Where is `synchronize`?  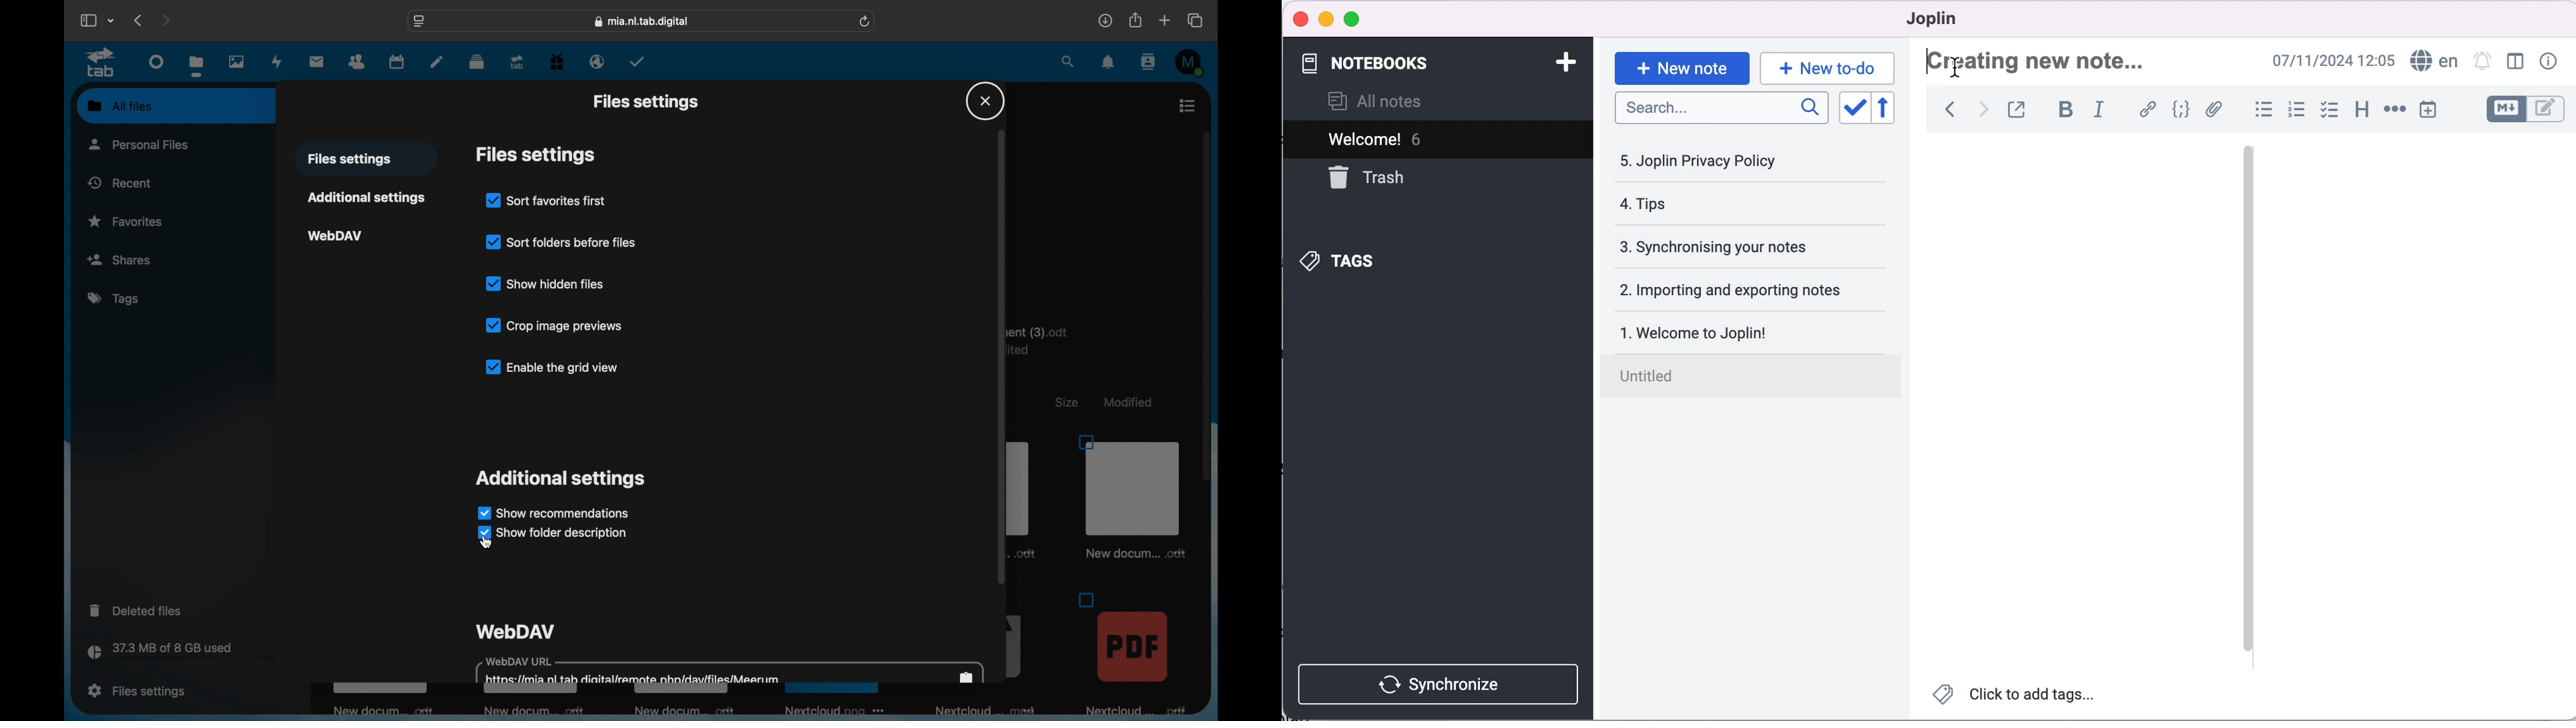 synchronize is located at coordinates (1441, 680).